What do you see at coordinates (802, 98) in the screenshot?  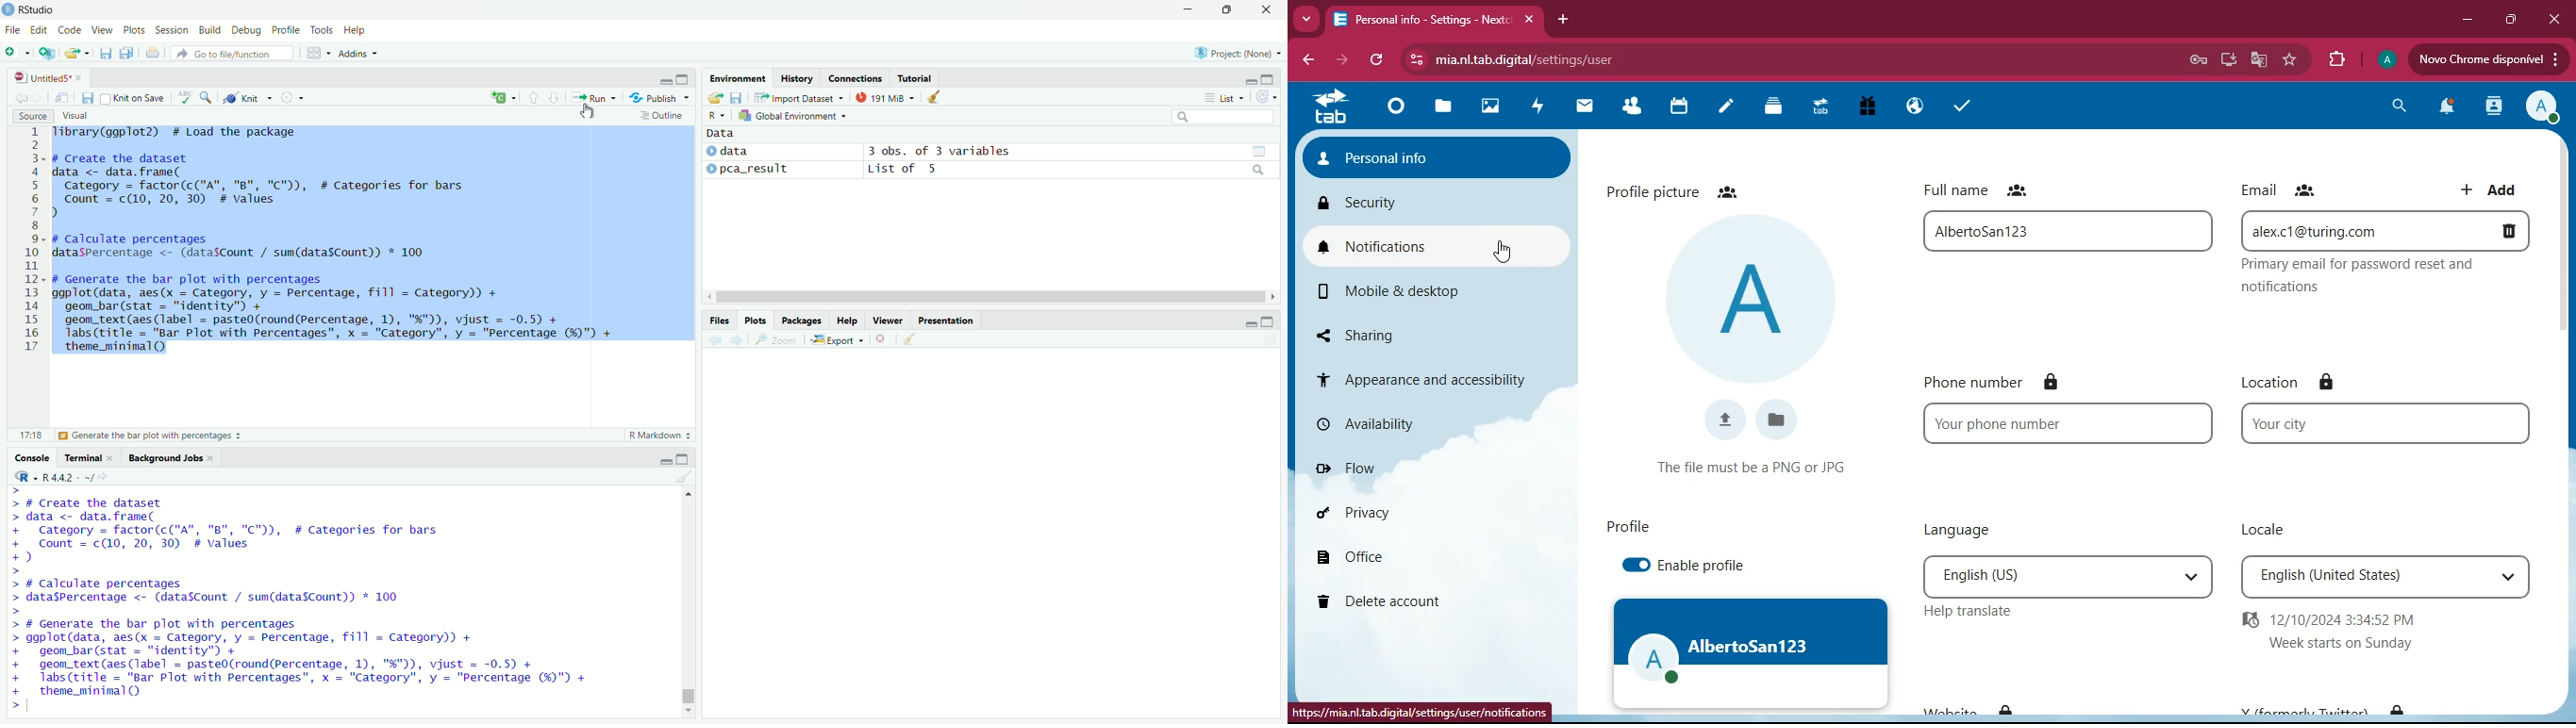 I see `import dataset` at bounding box center [802, 98].